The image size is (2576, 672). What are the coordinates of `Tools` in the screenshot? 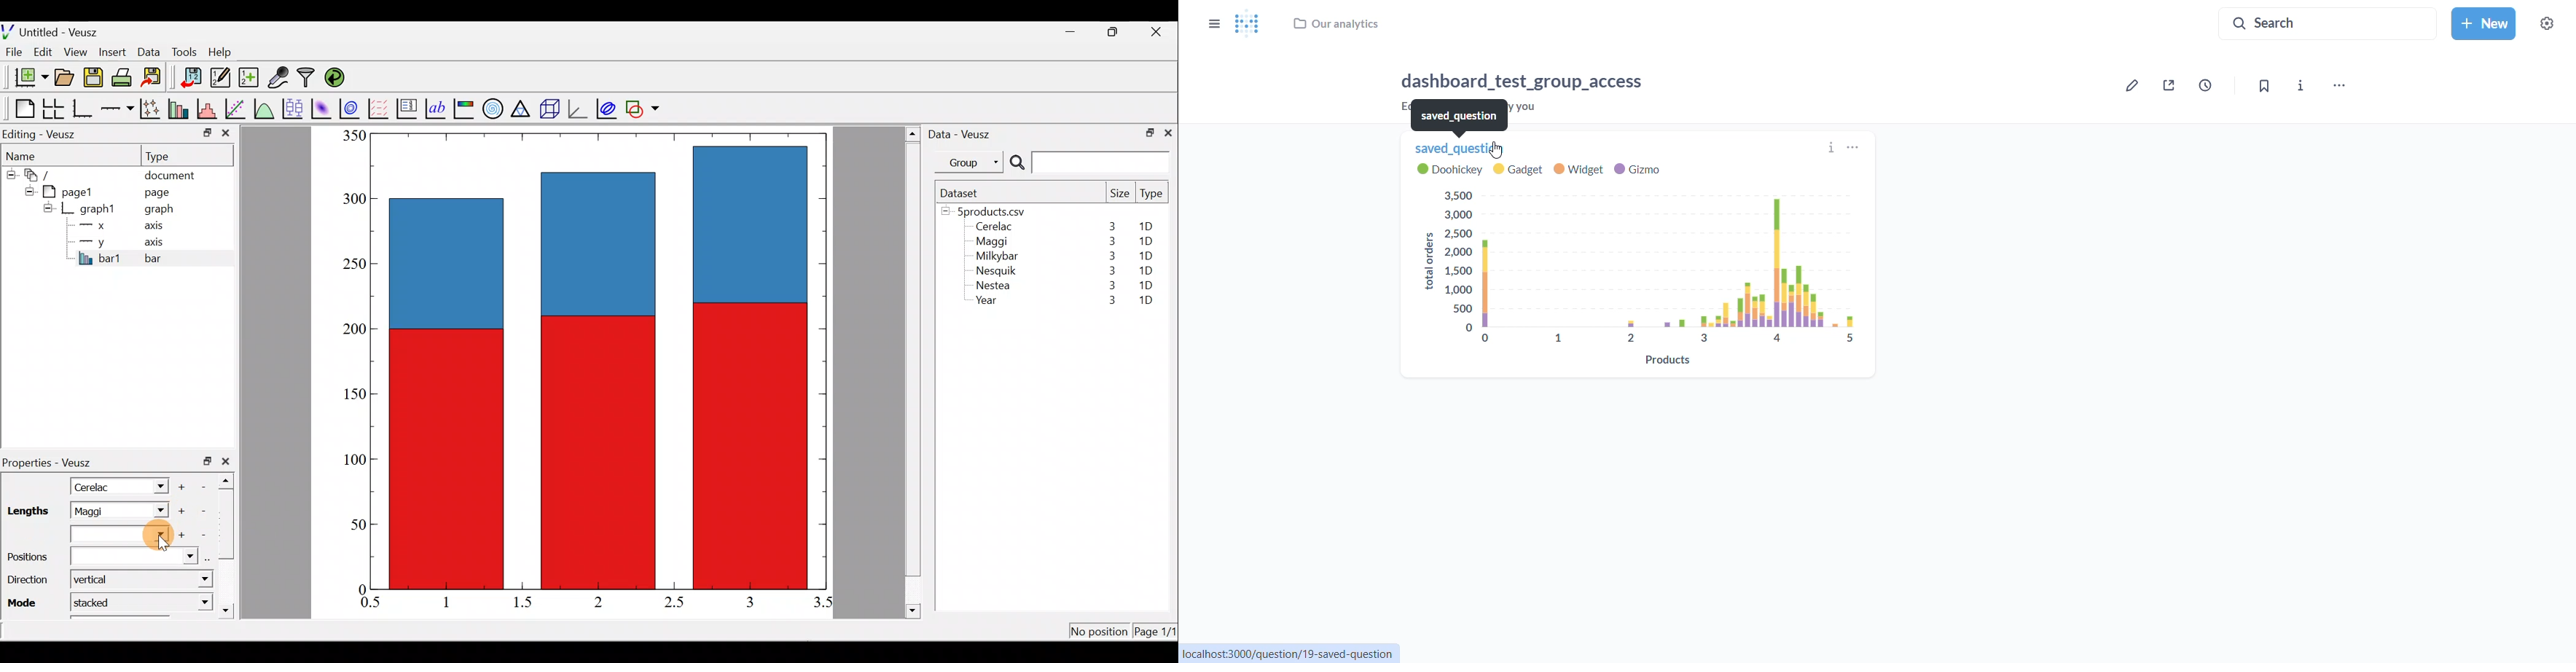 It's located at (184, 51).